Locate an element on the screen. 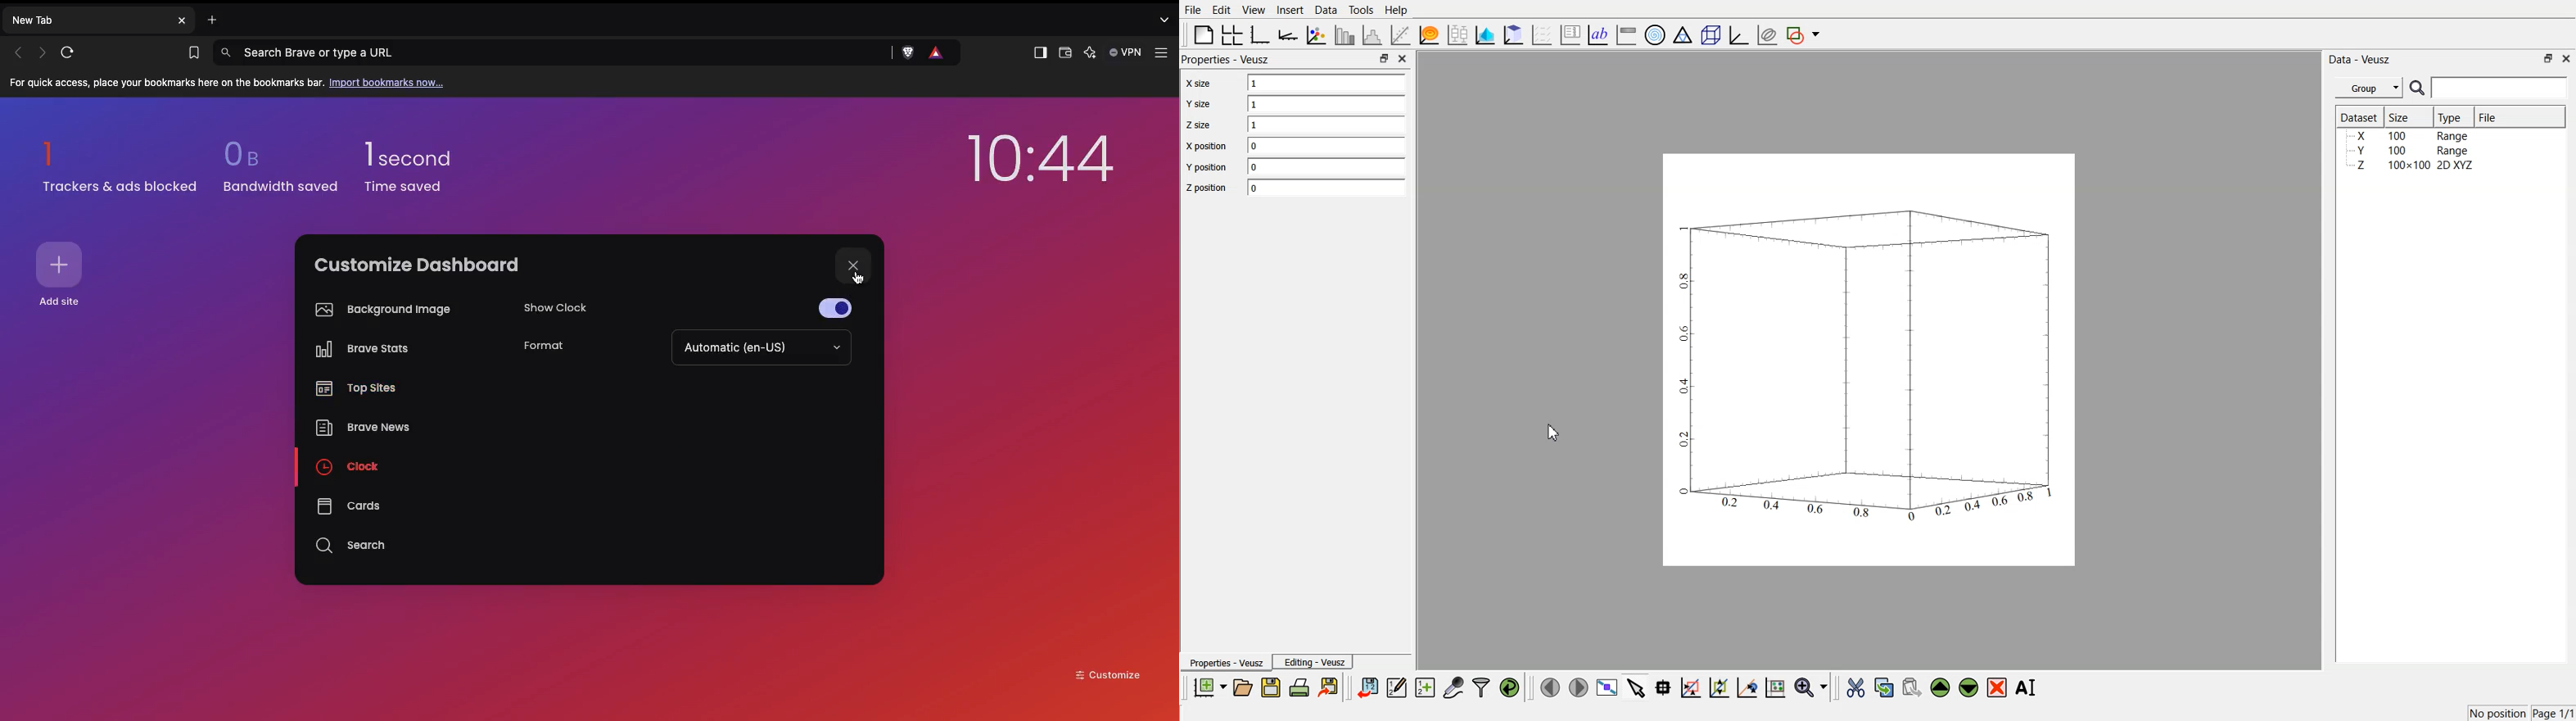 This screenshot has width=2576, height=728. Maximize is located at coordinates (1384, 58).